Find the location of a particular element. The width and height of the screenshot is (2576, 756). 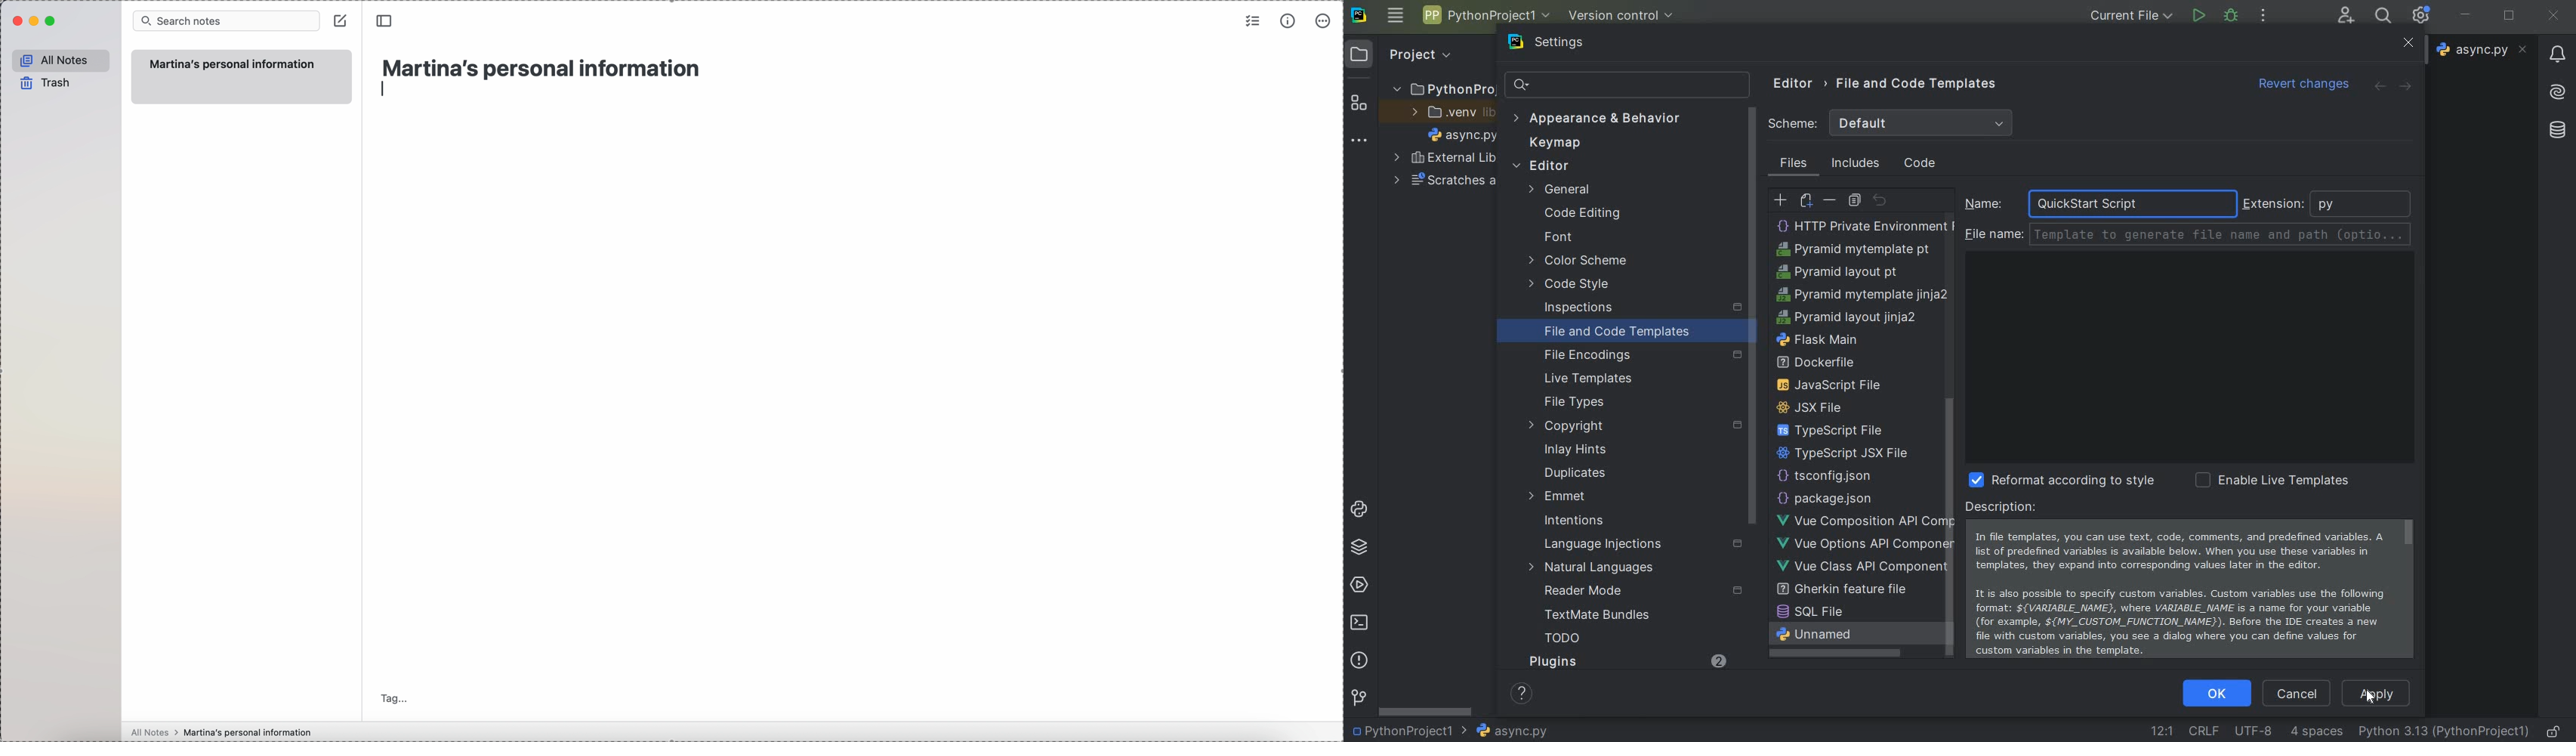

search settings is located at coordinates (1628, 85).